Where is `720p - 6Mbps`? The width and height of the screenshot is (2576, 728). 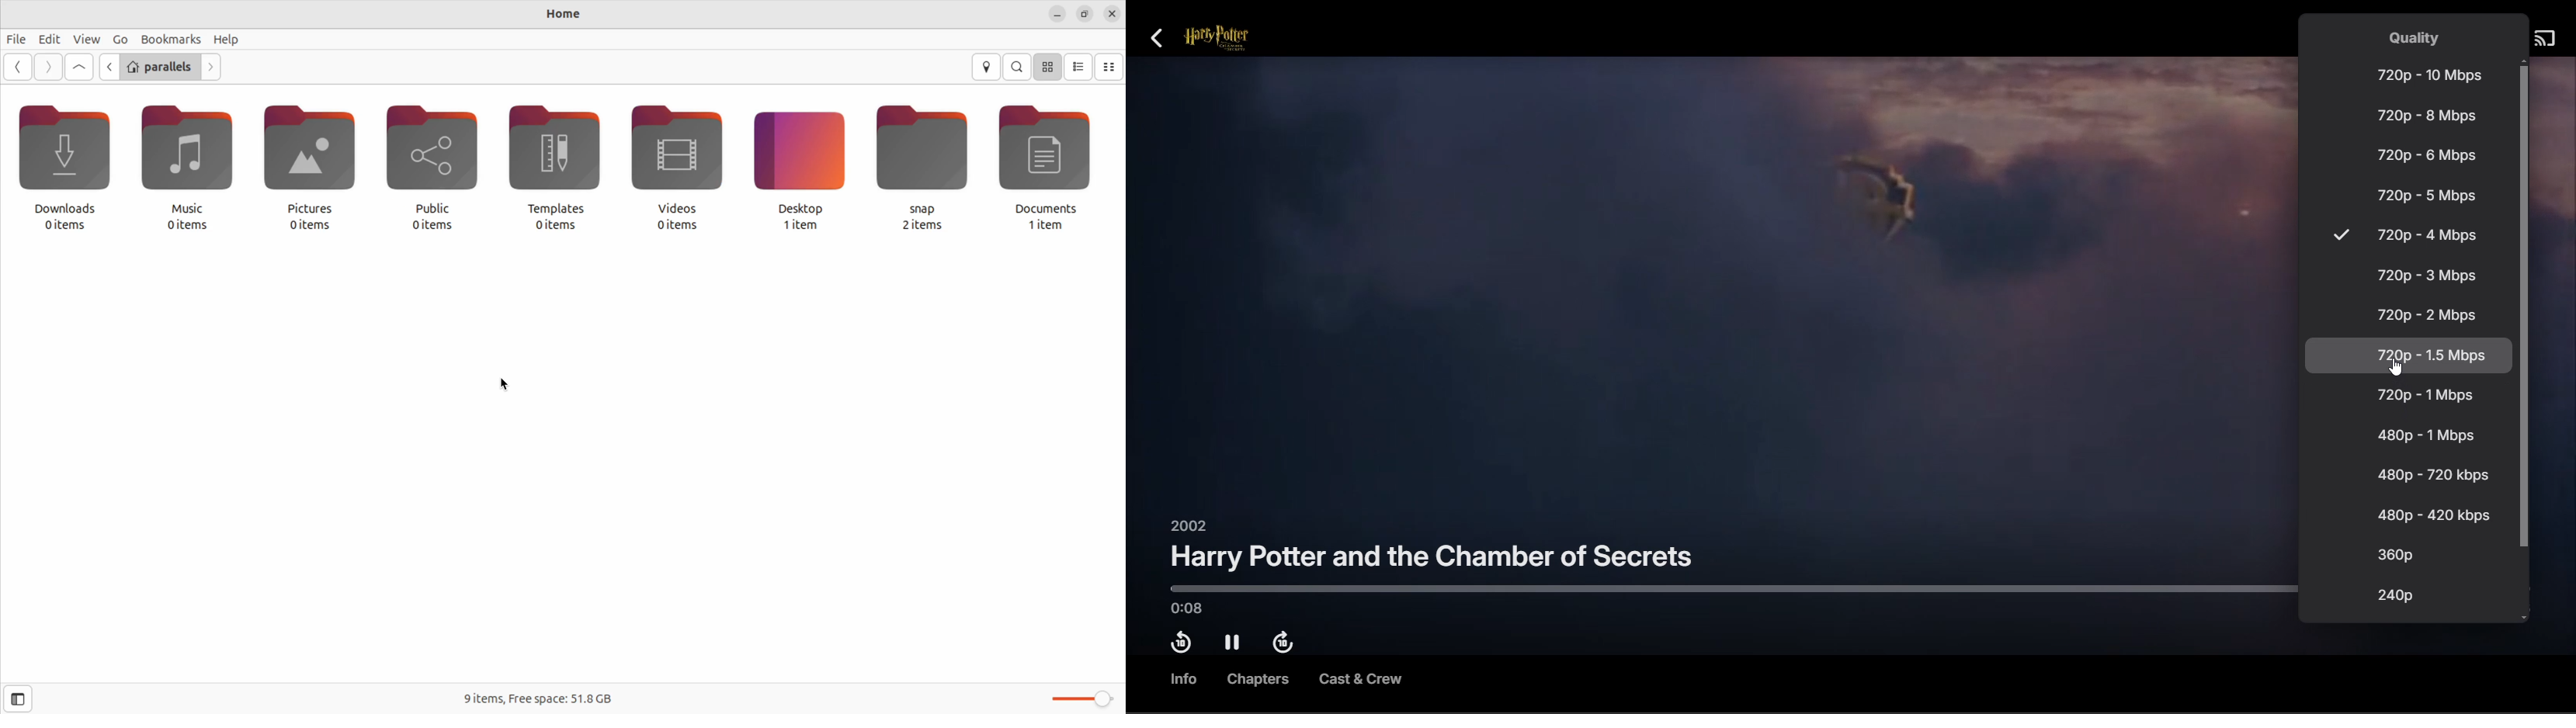 720p - 6Mbps is located at coordinates (2425, 154).